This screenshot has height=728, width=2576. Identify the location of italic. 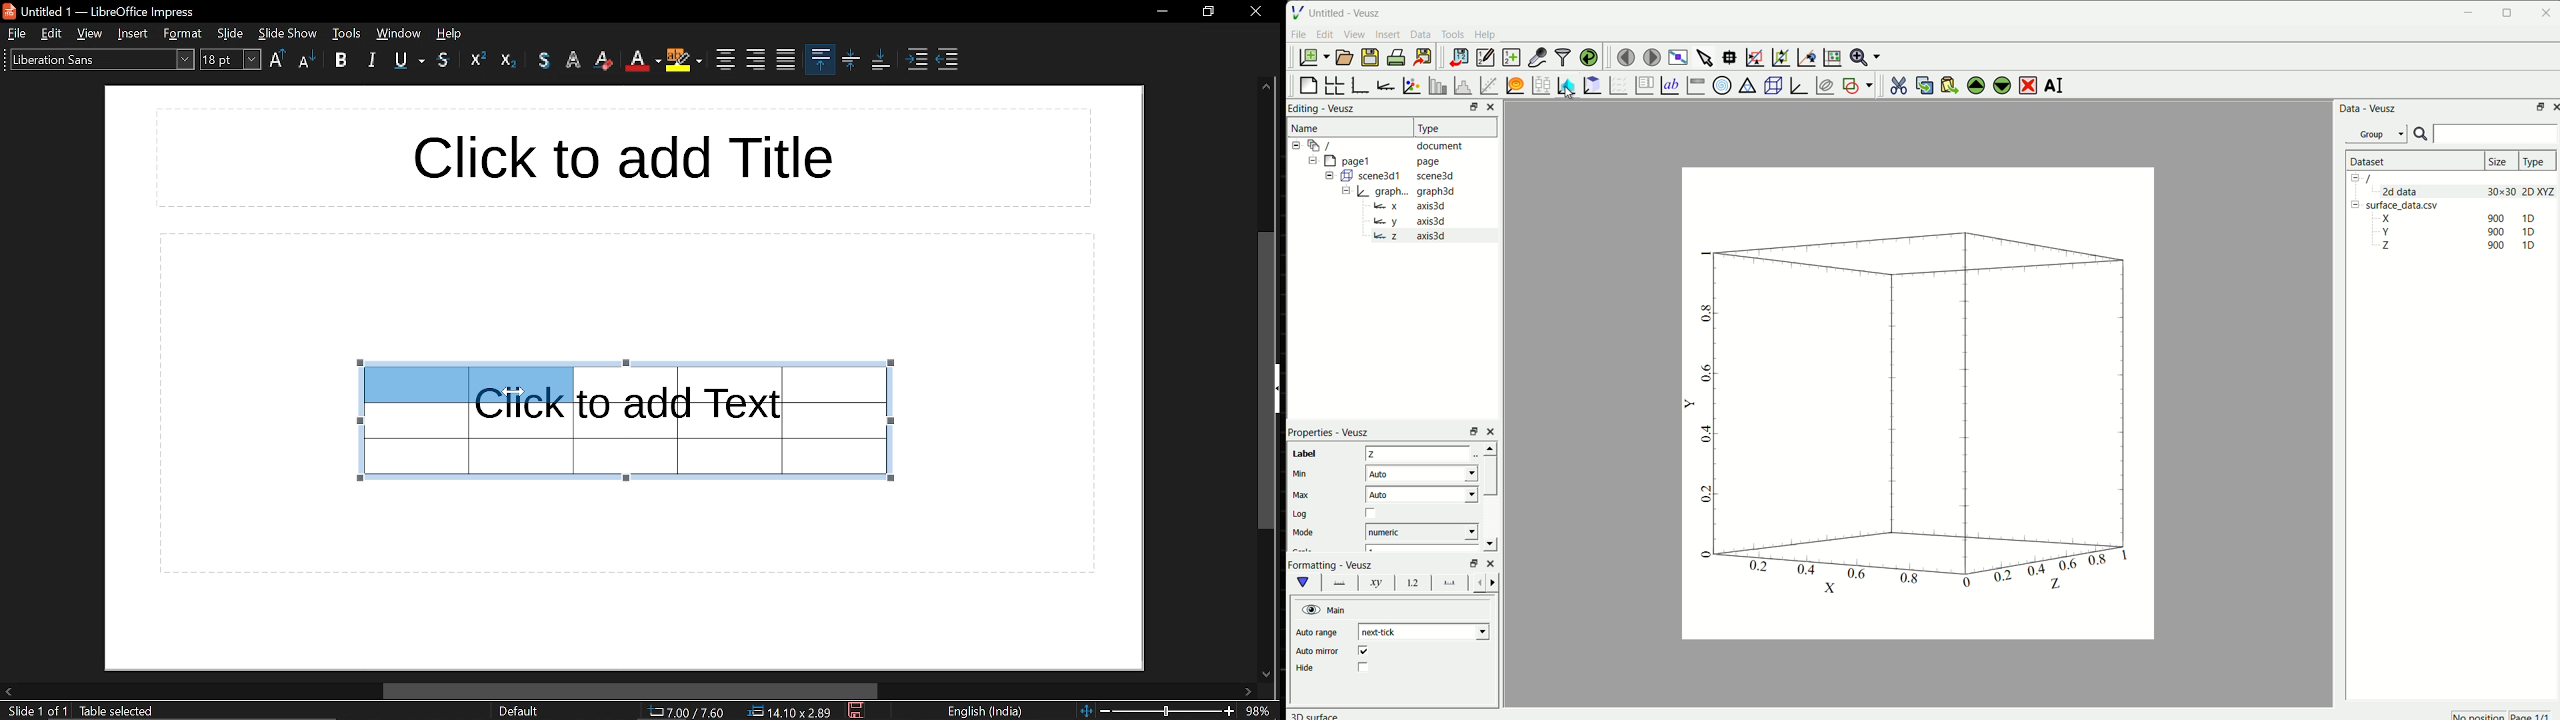
(371, 61).